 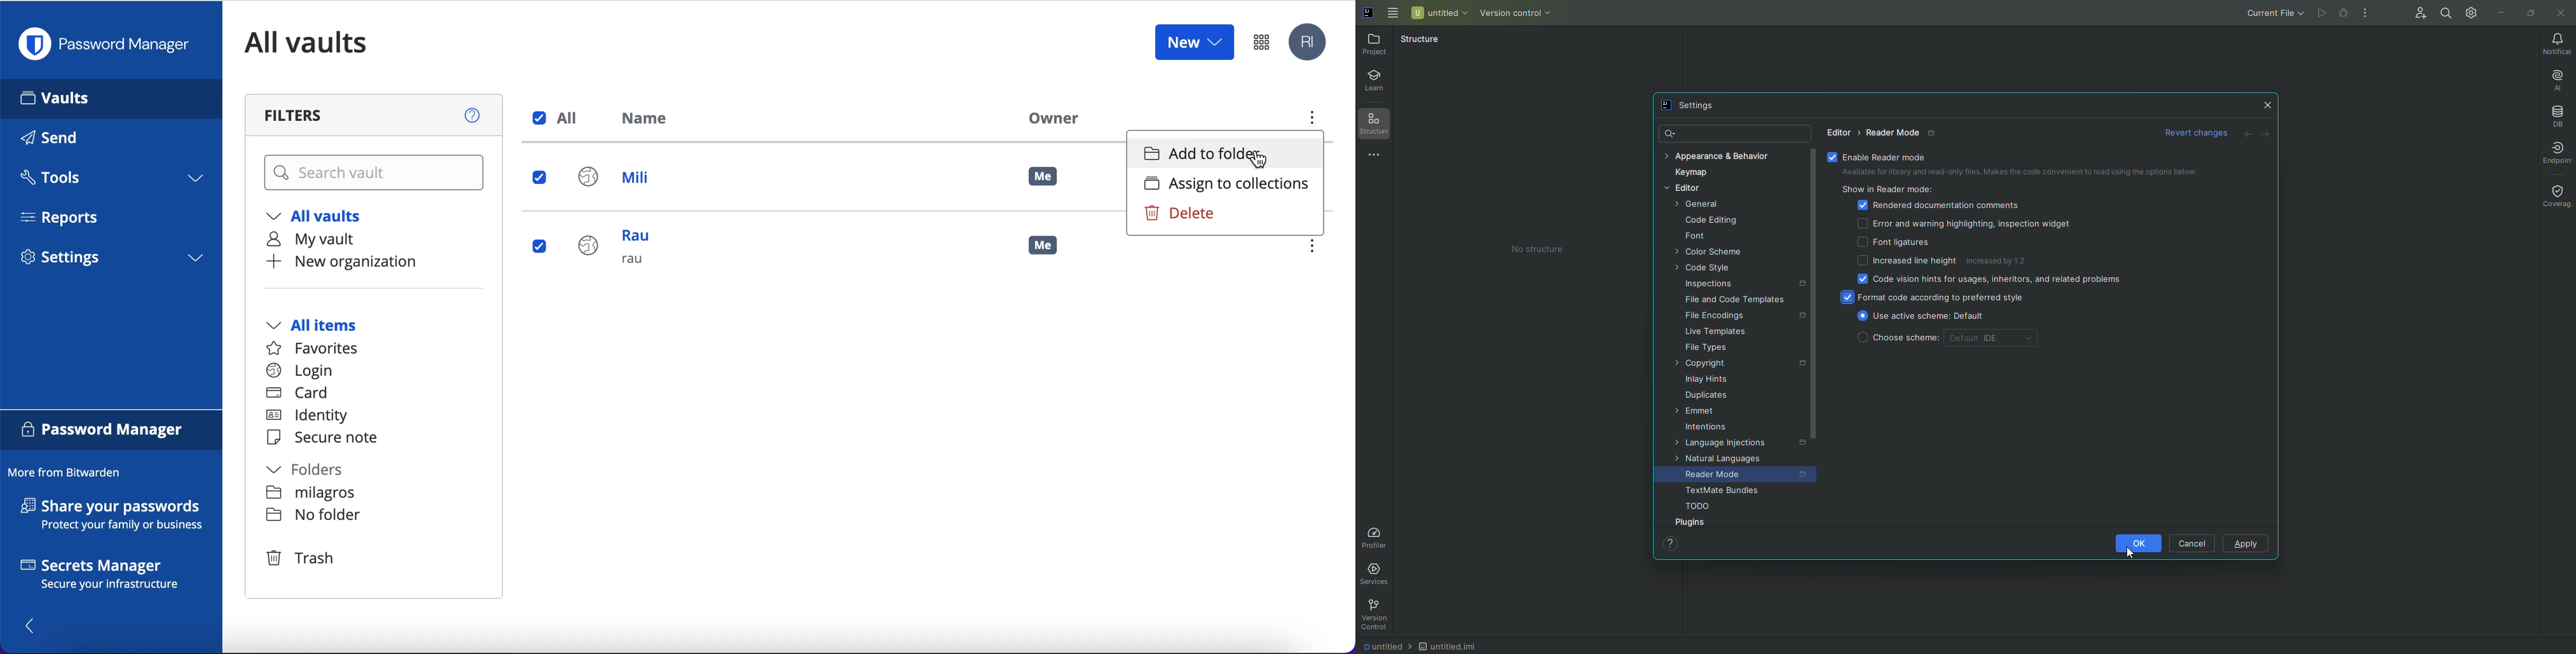 I want to click on Settings, so click(x=1688, y=104).